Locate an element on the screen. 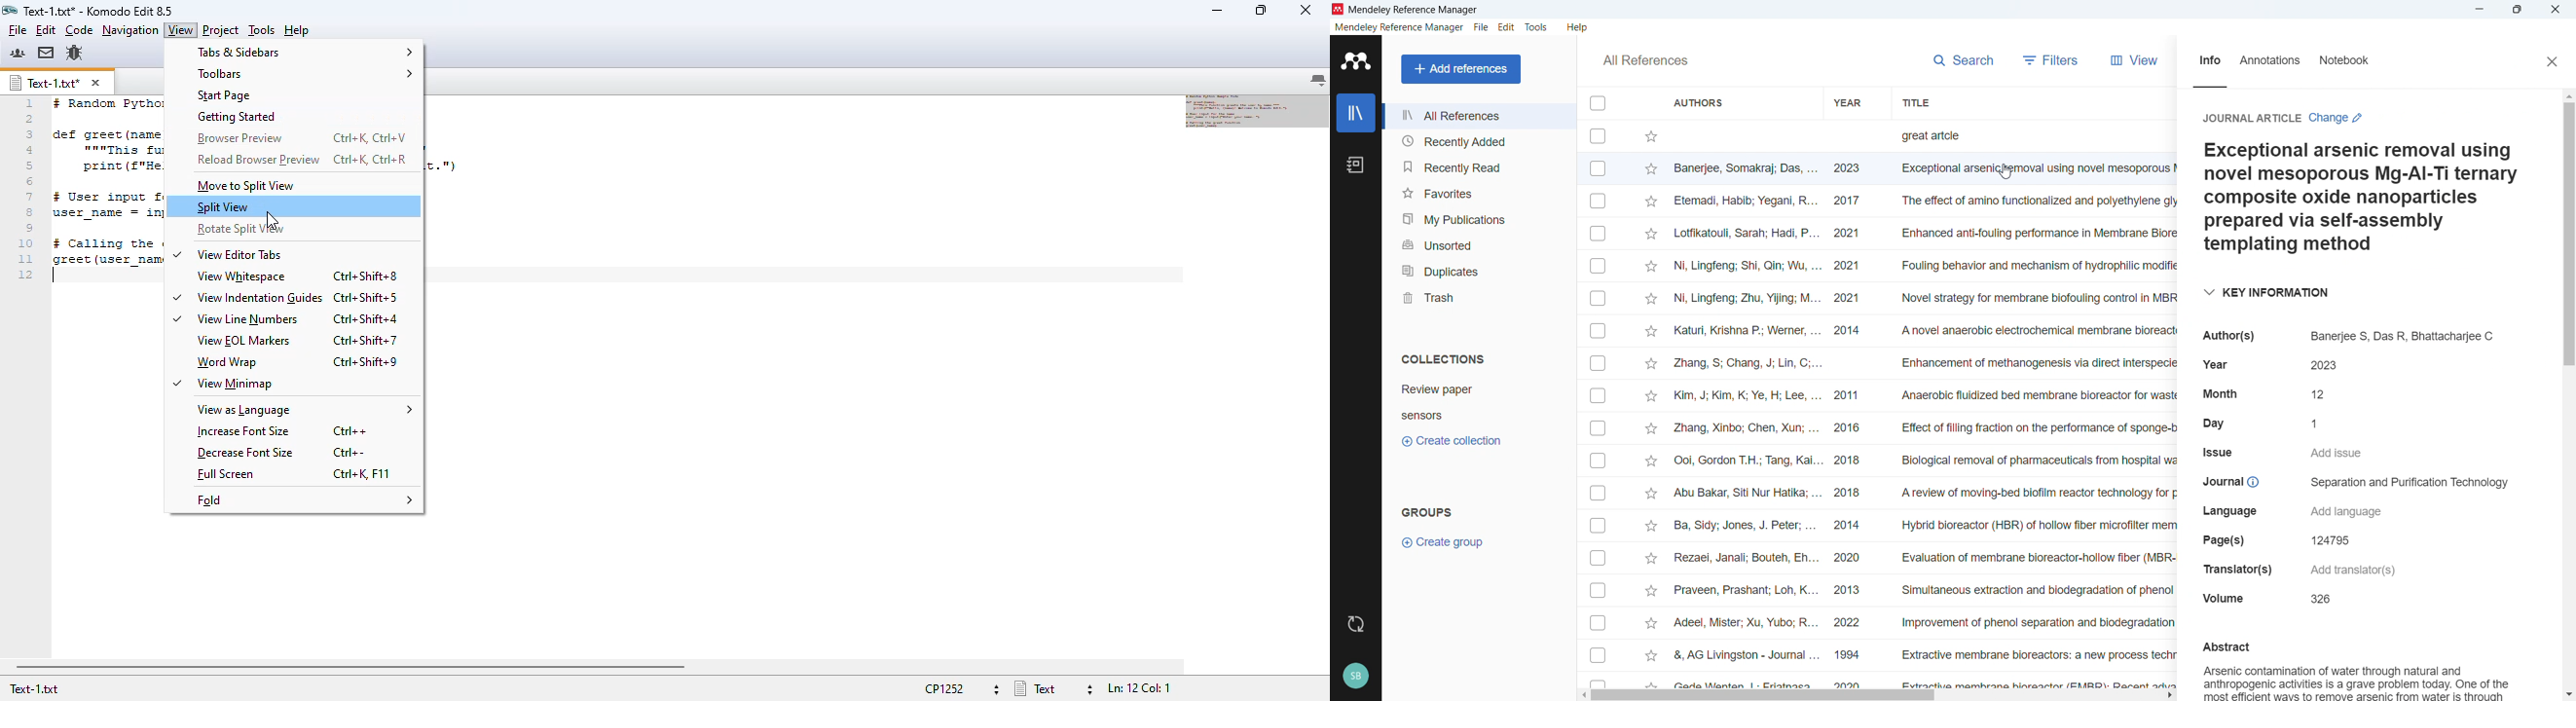  Recently added  is located at coordinates (1476, 140).